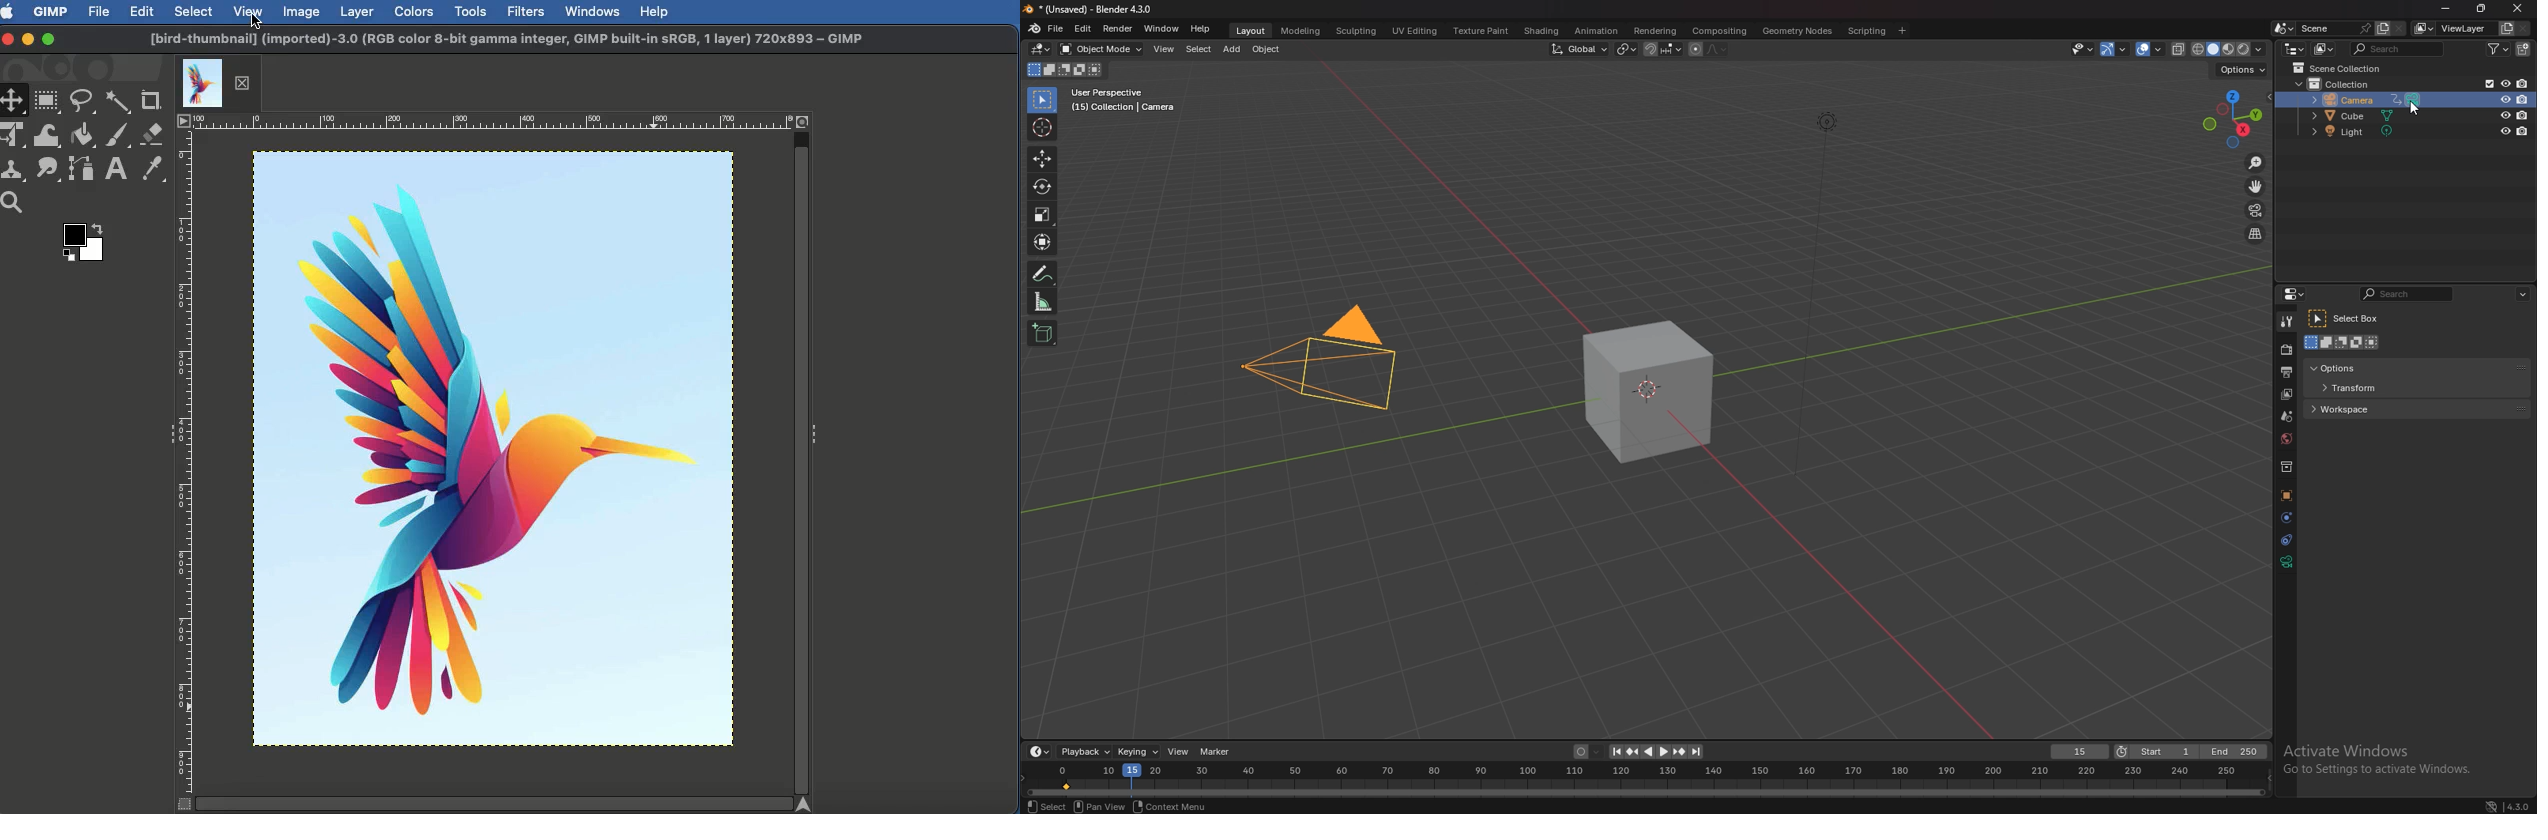 This screenshot has width=2548, height=840. Describe the element at coordinates (1657, 752) in the screenshot. I see `play animation` at that location.